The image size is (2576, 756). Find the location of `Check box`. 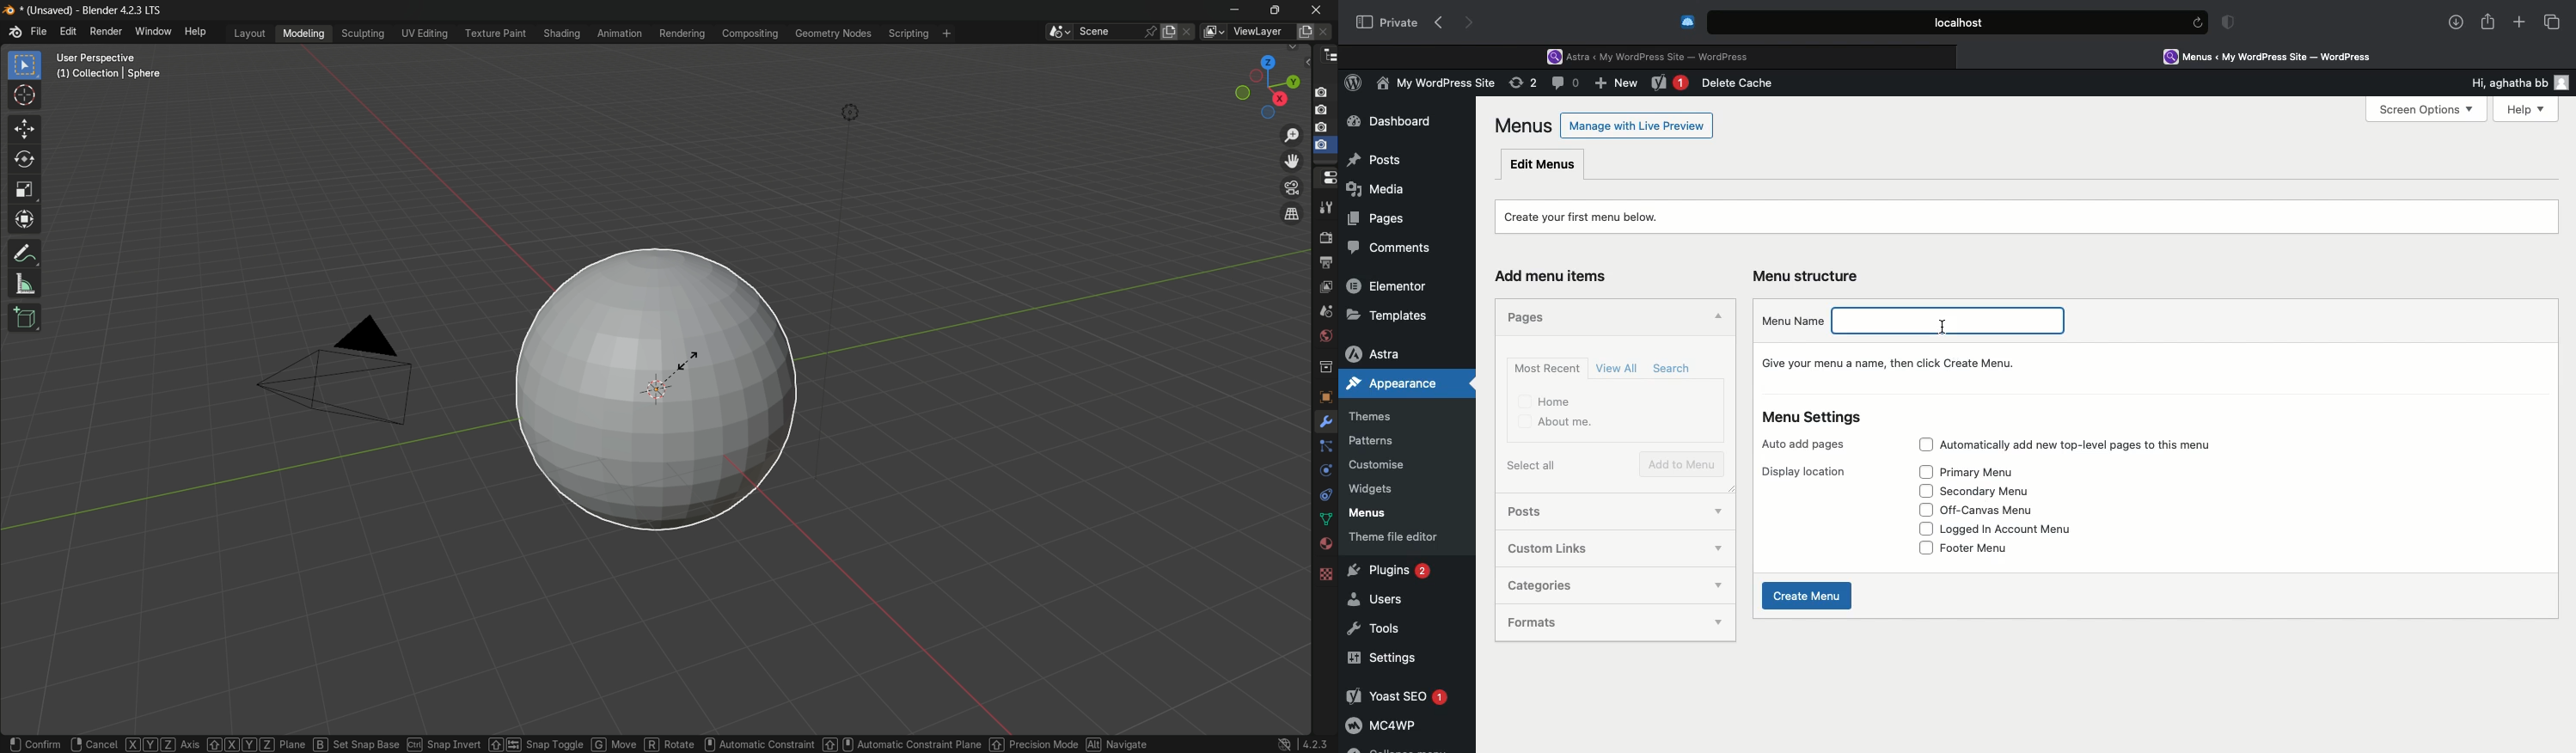

Check box is located at coordinates (1924, 490).